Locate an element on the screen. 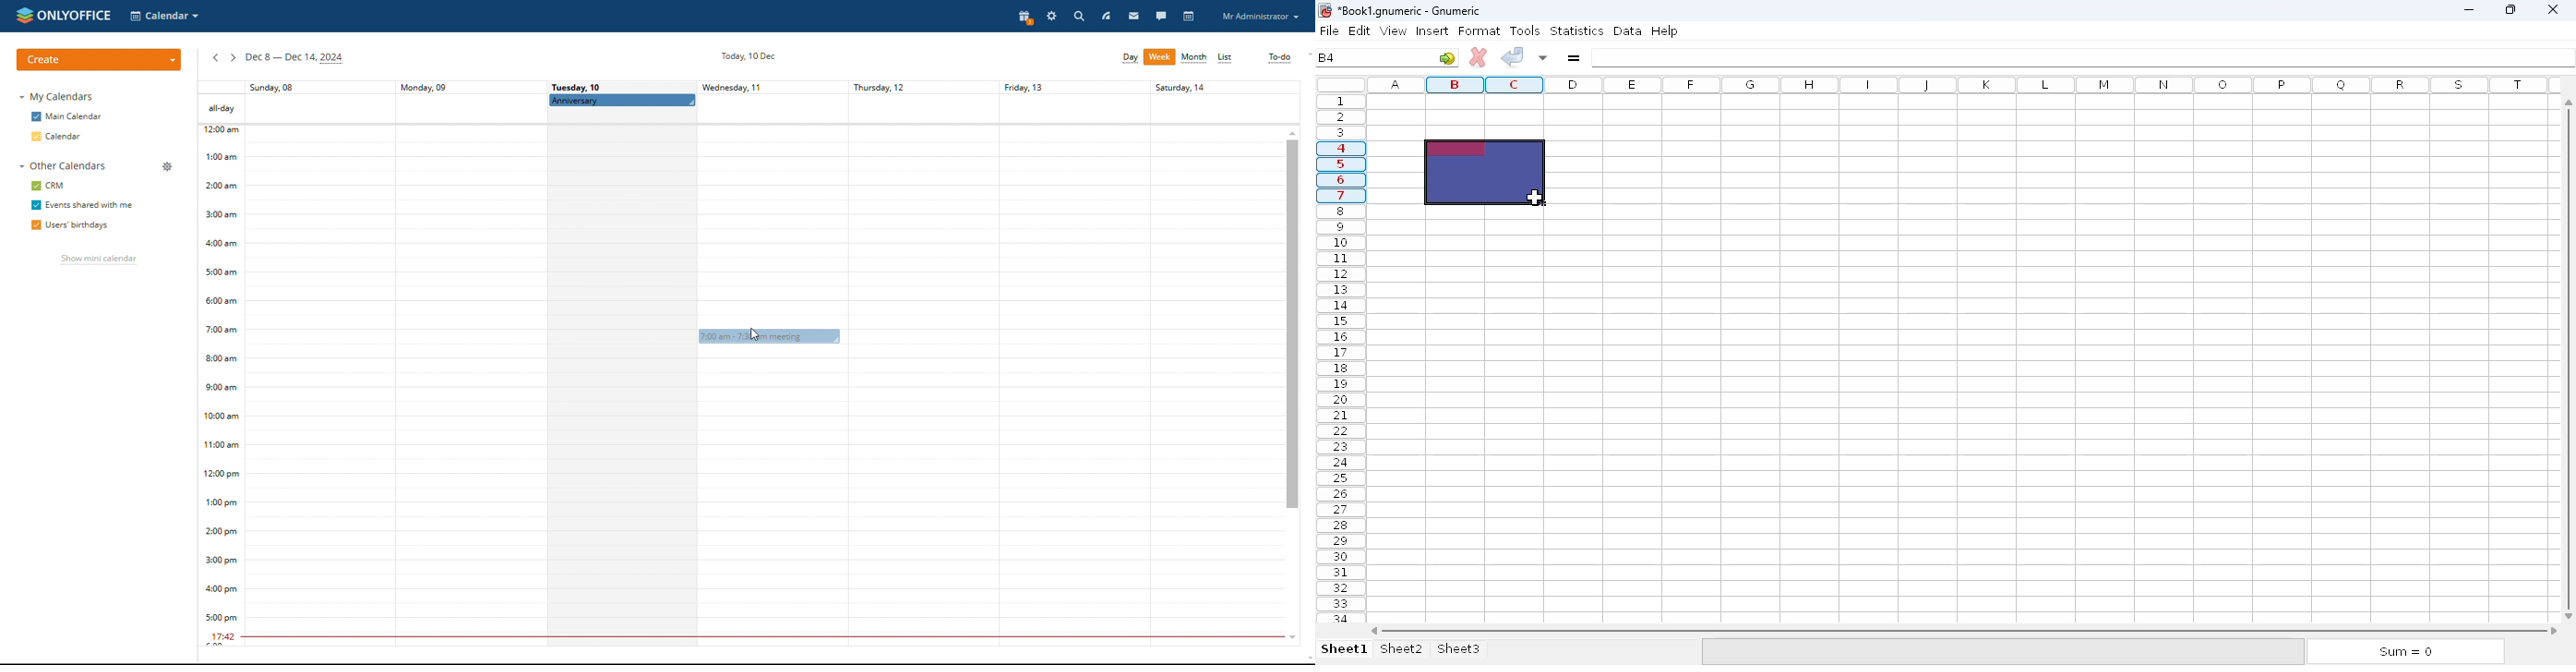 Image resolution: width=2576 pixels, height=672 pixels. file is located at coordinates (1329, 30).